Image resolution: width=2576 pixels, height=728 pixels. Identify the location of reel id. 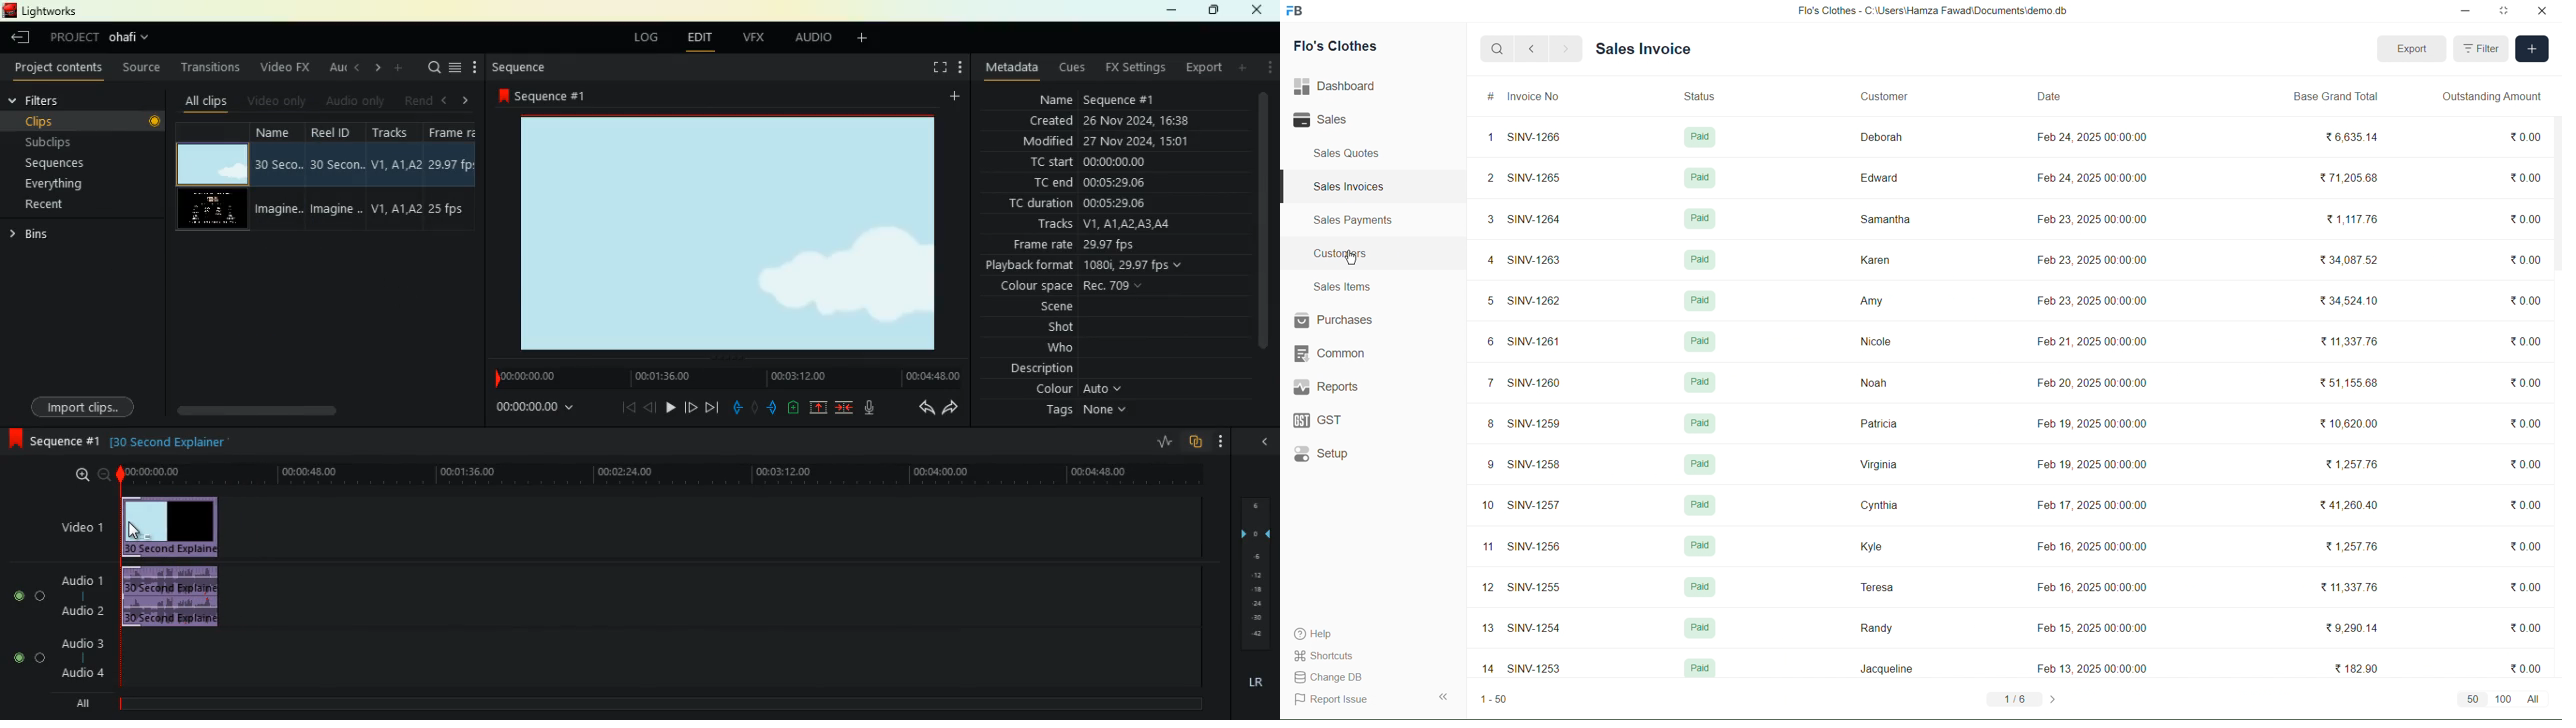
(337, 175).